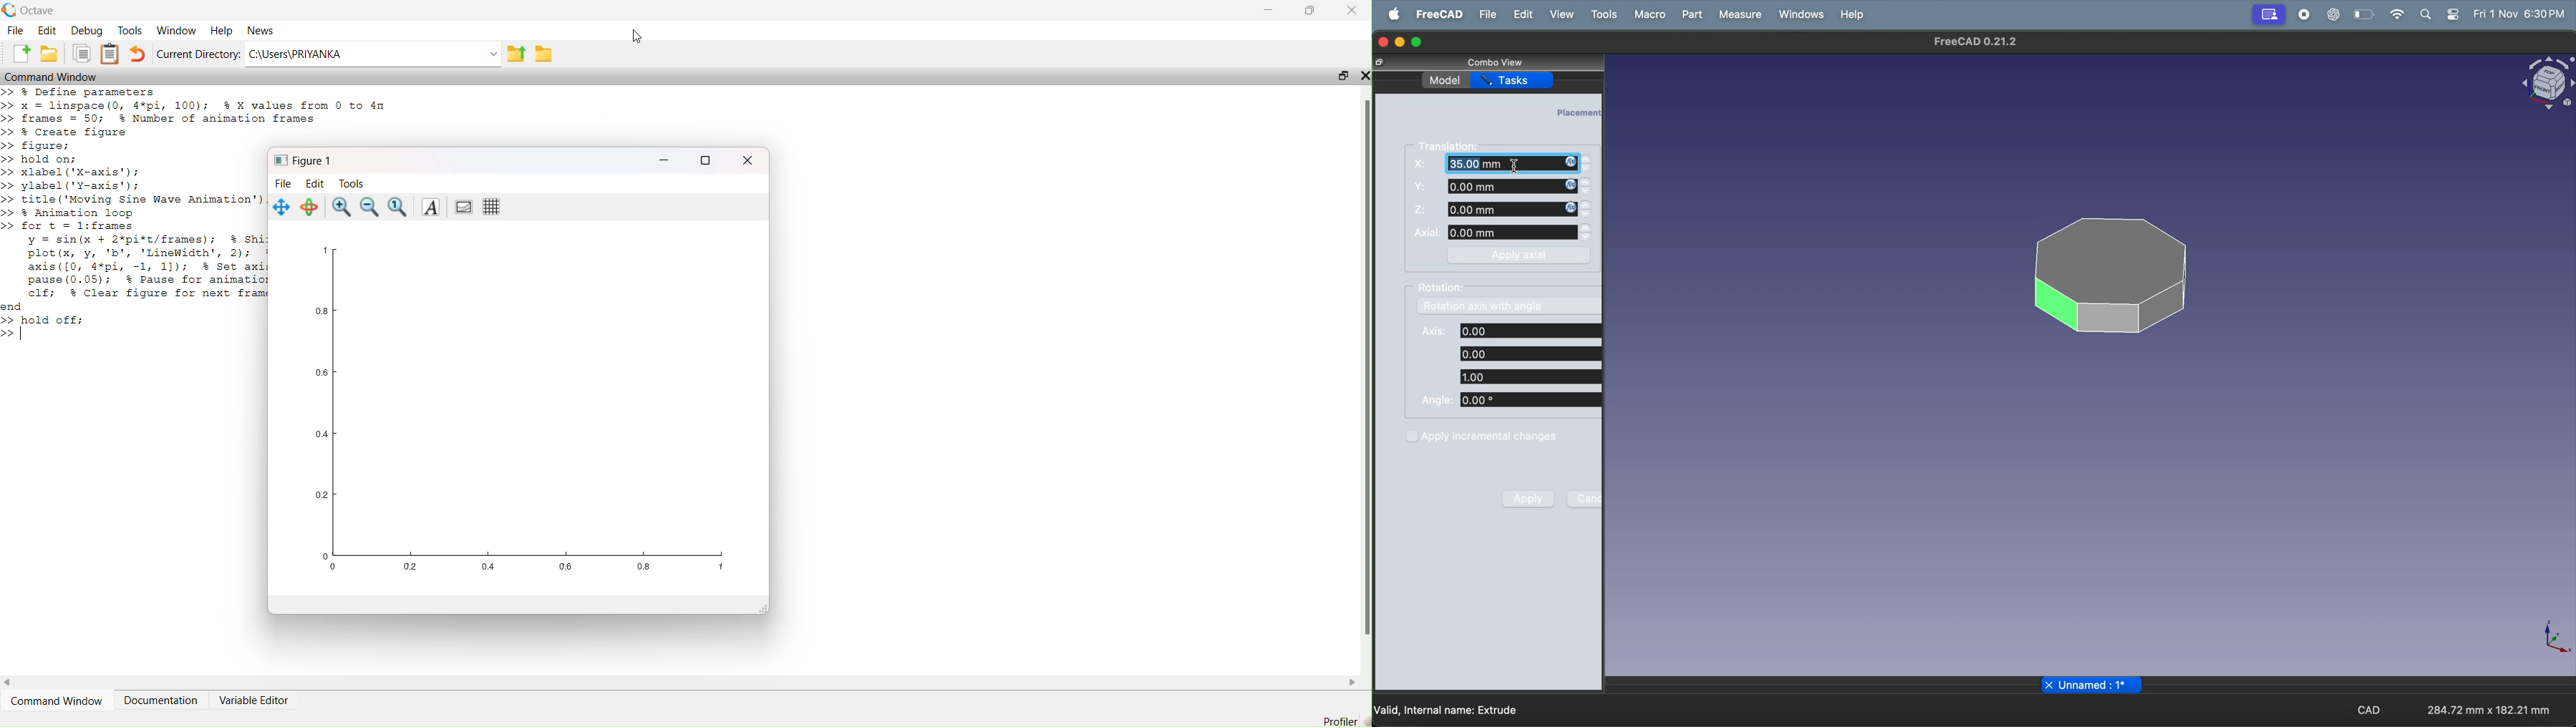 This screenshot has height=728, width=2576. I want to click on Current Directory:, so click(198, 54).